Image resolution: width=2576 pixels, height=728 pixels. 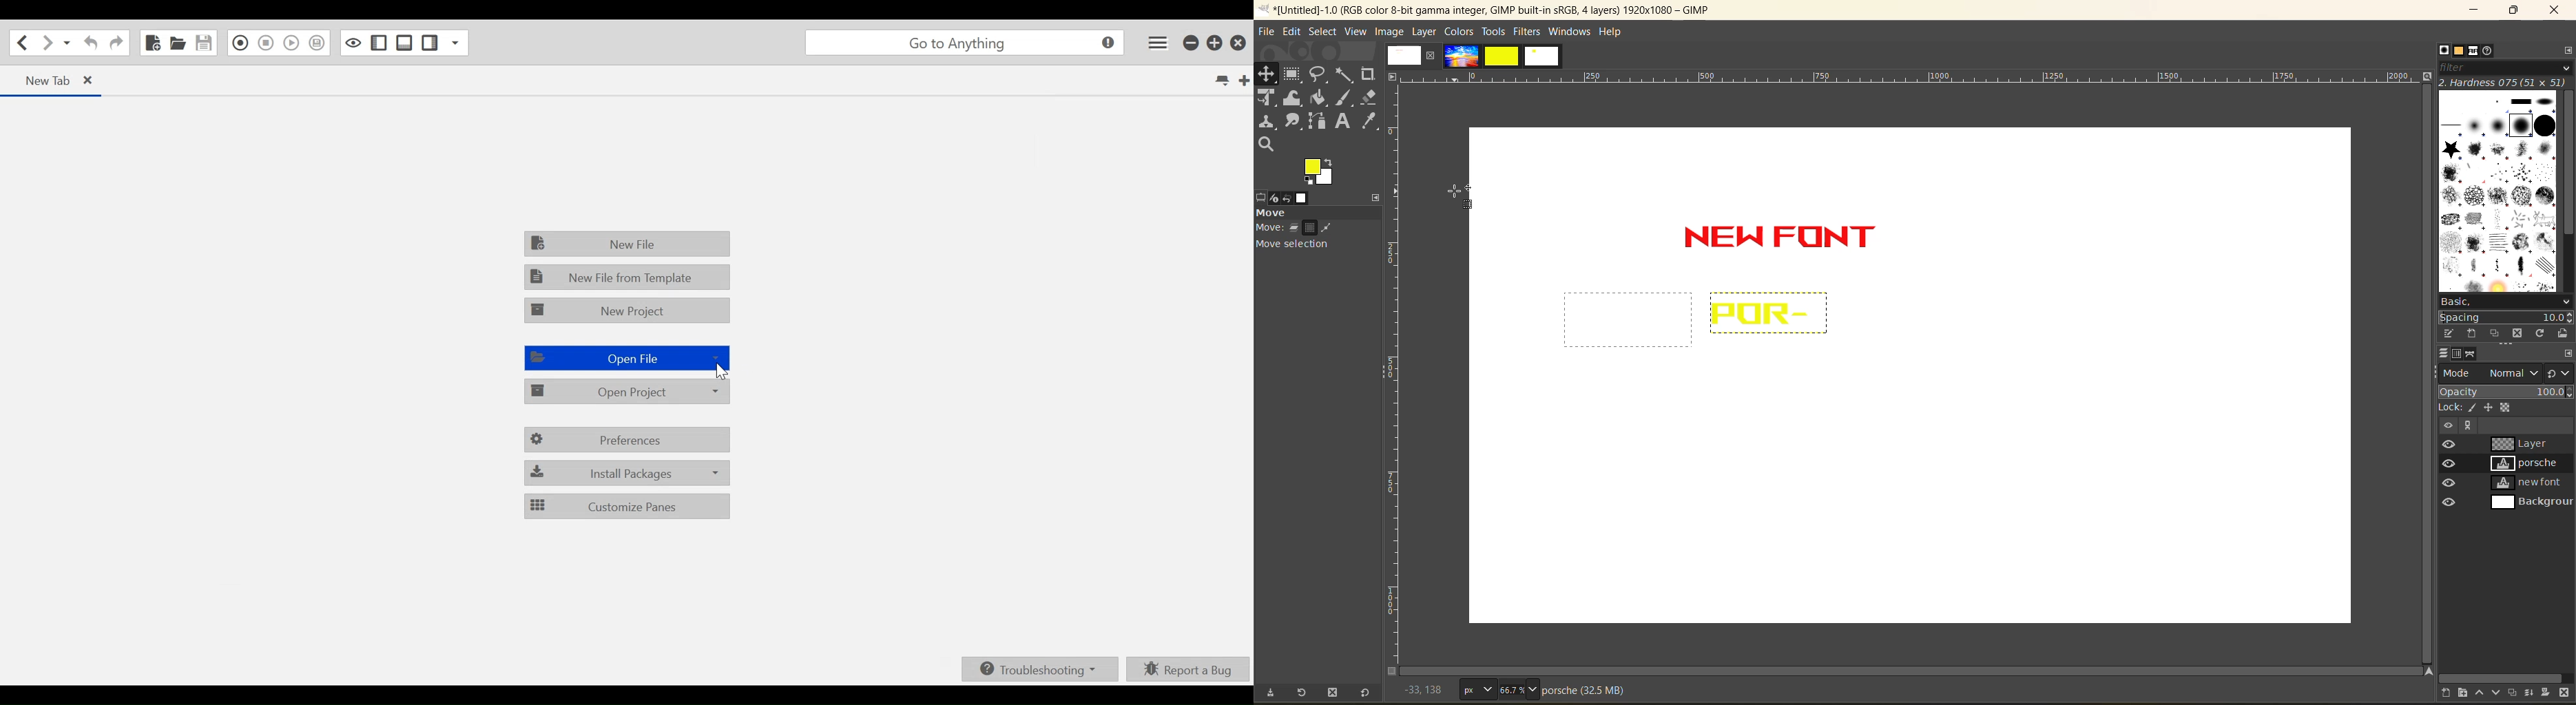 I want to click on image, so click(x=1389, y=32).